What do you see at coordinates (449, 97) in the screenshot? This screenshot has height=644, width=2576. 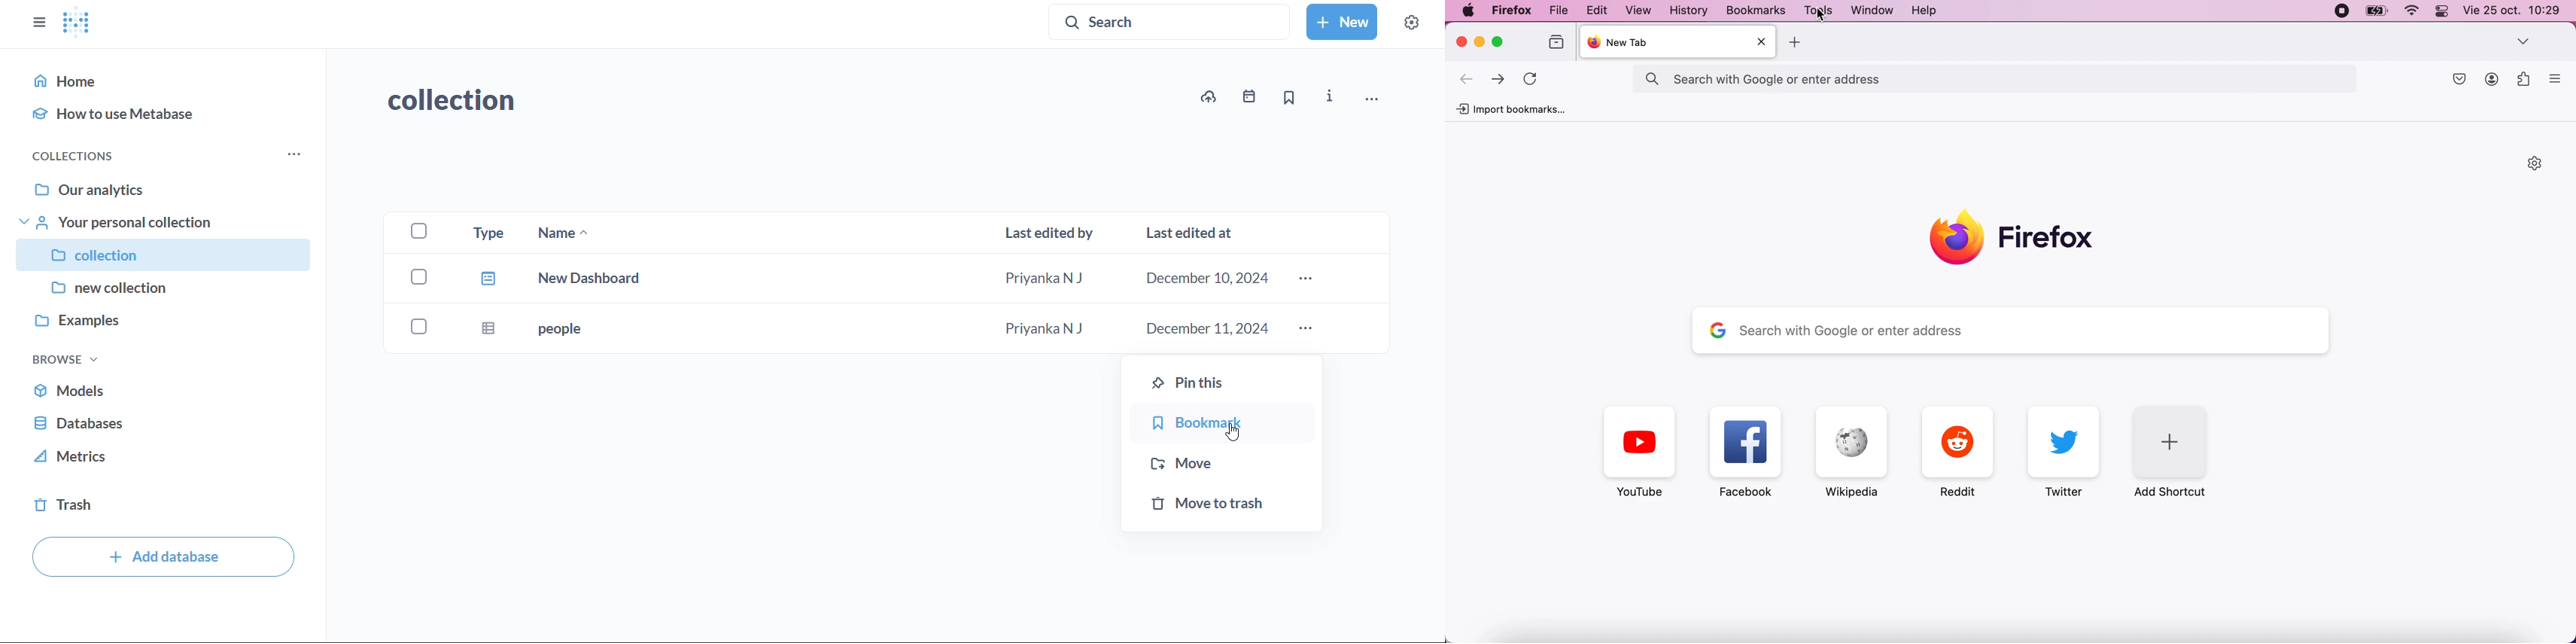 I see `collection` at bounding box center [449, 97].